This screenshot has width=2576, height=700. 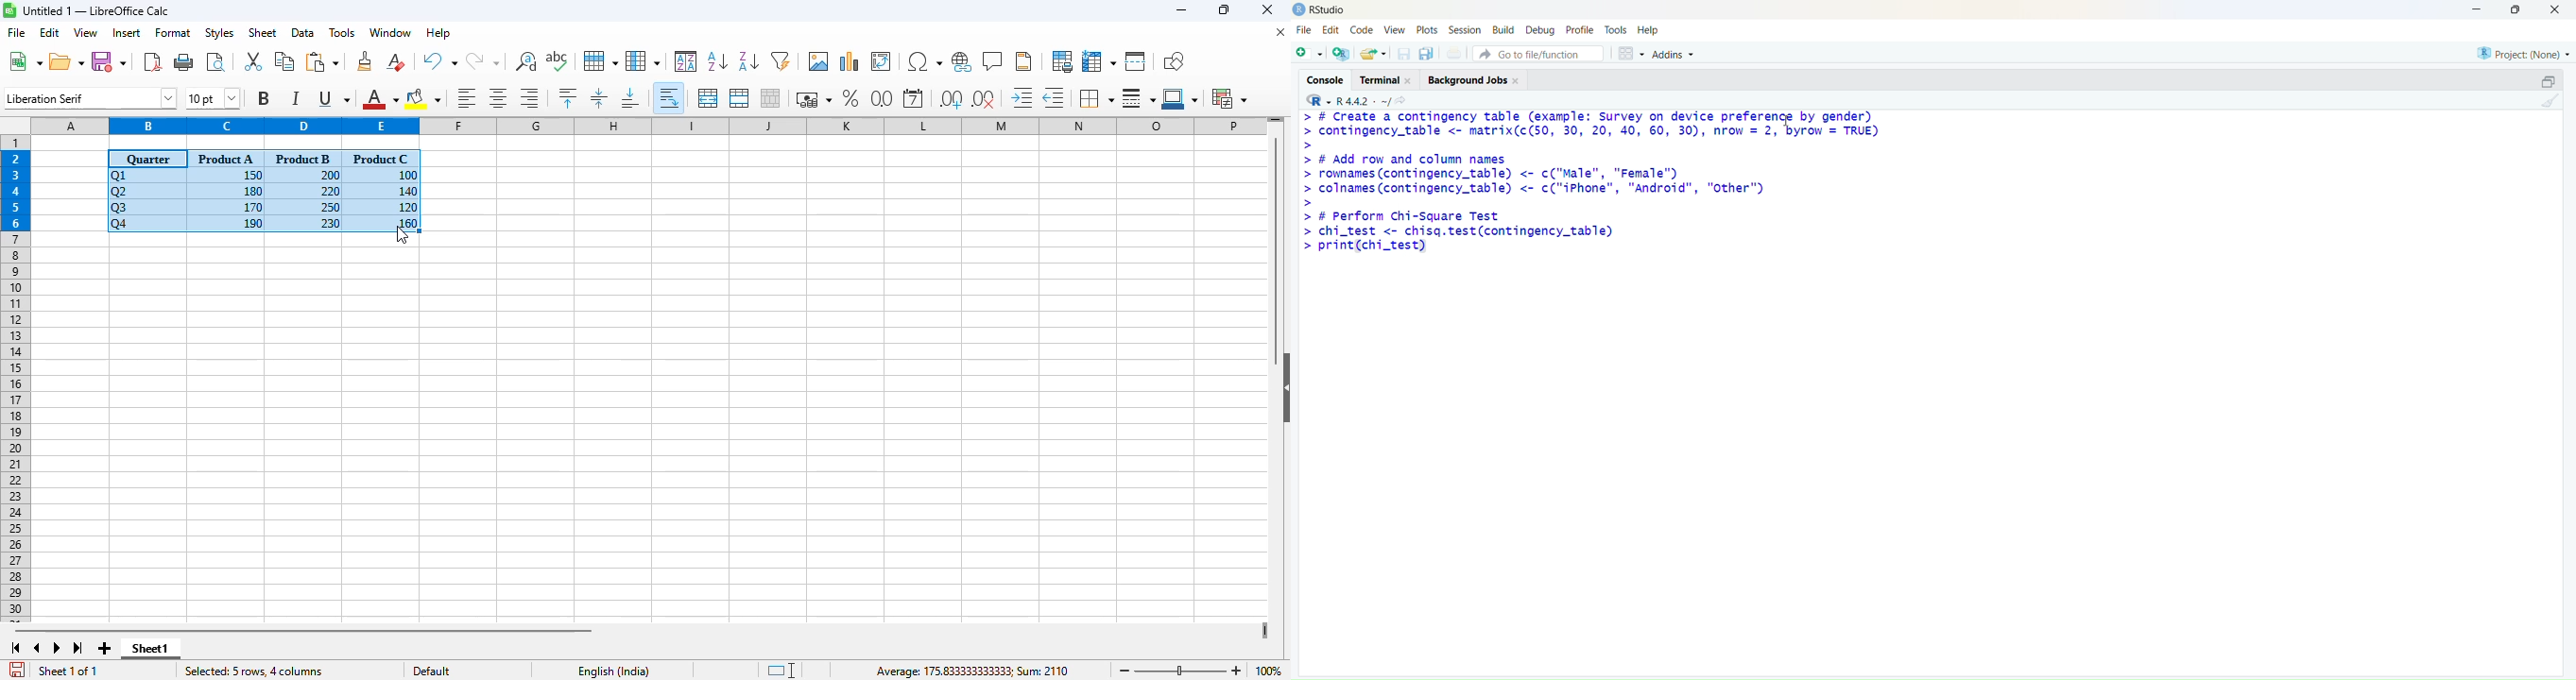 What do you see at coordinates (1454, 52) in the screenshot?
I see `print` at bounding box center [1454, 52].